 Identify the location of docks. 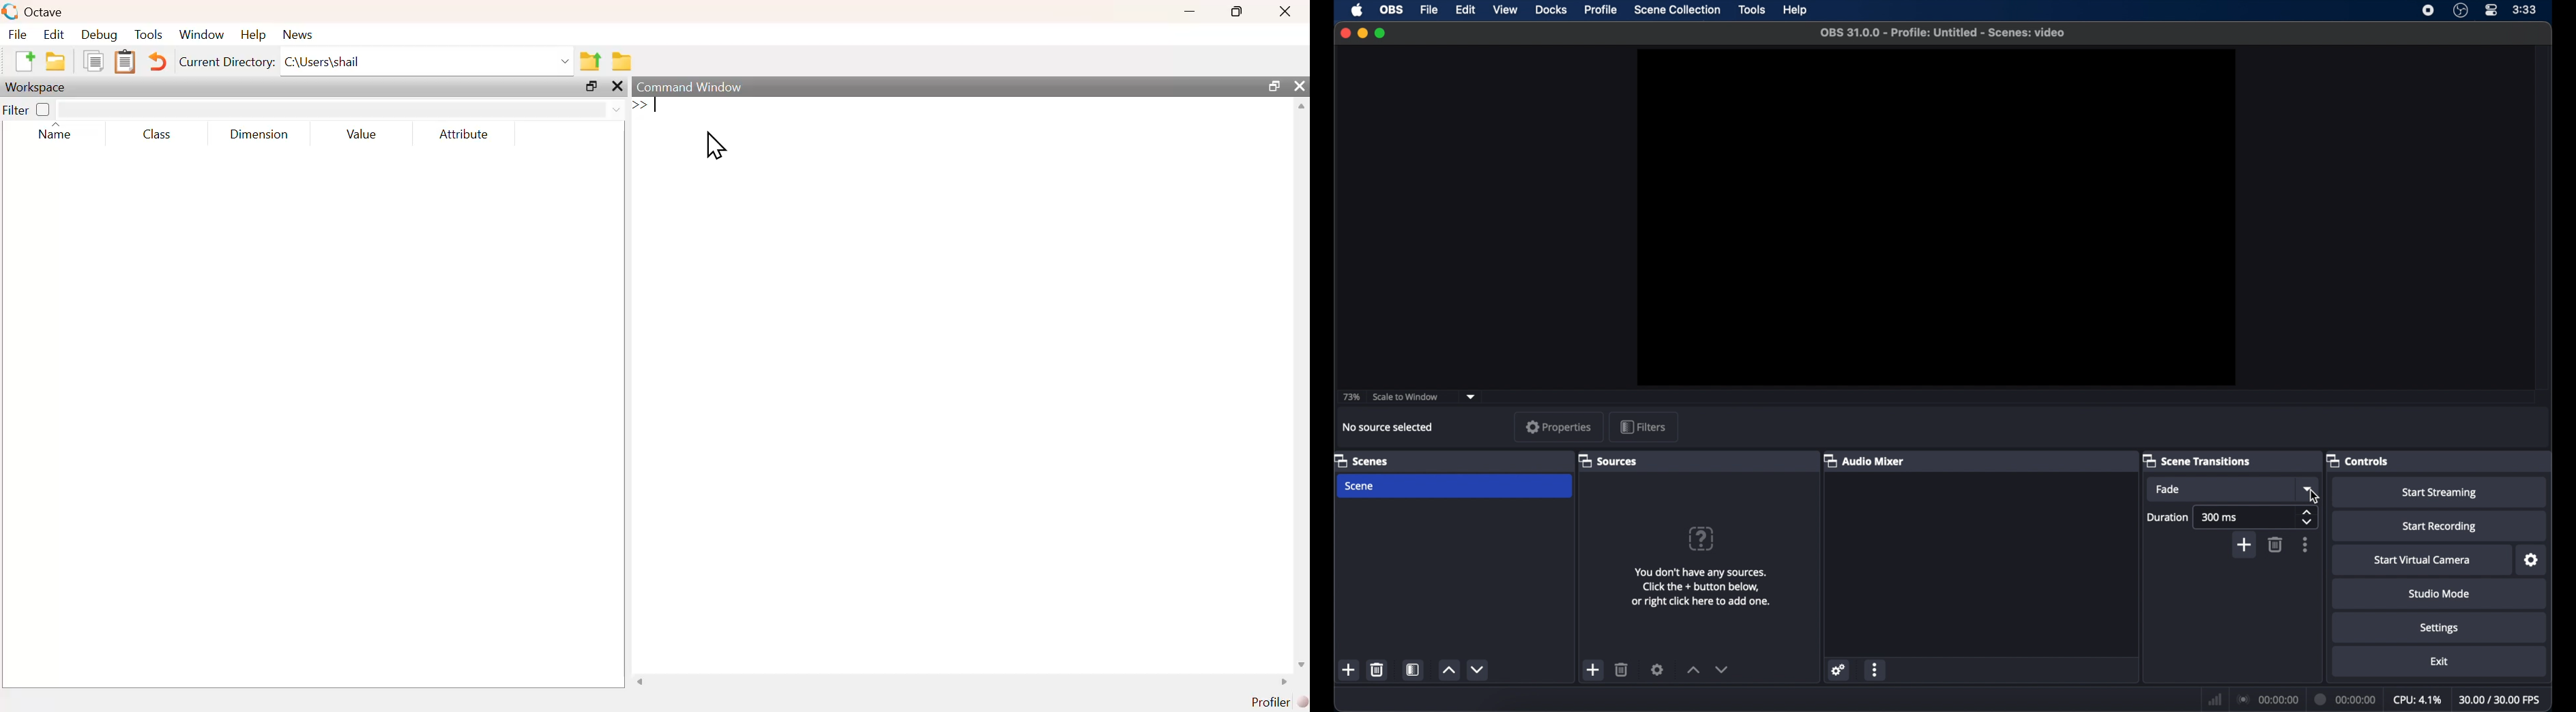
(1552, 10).